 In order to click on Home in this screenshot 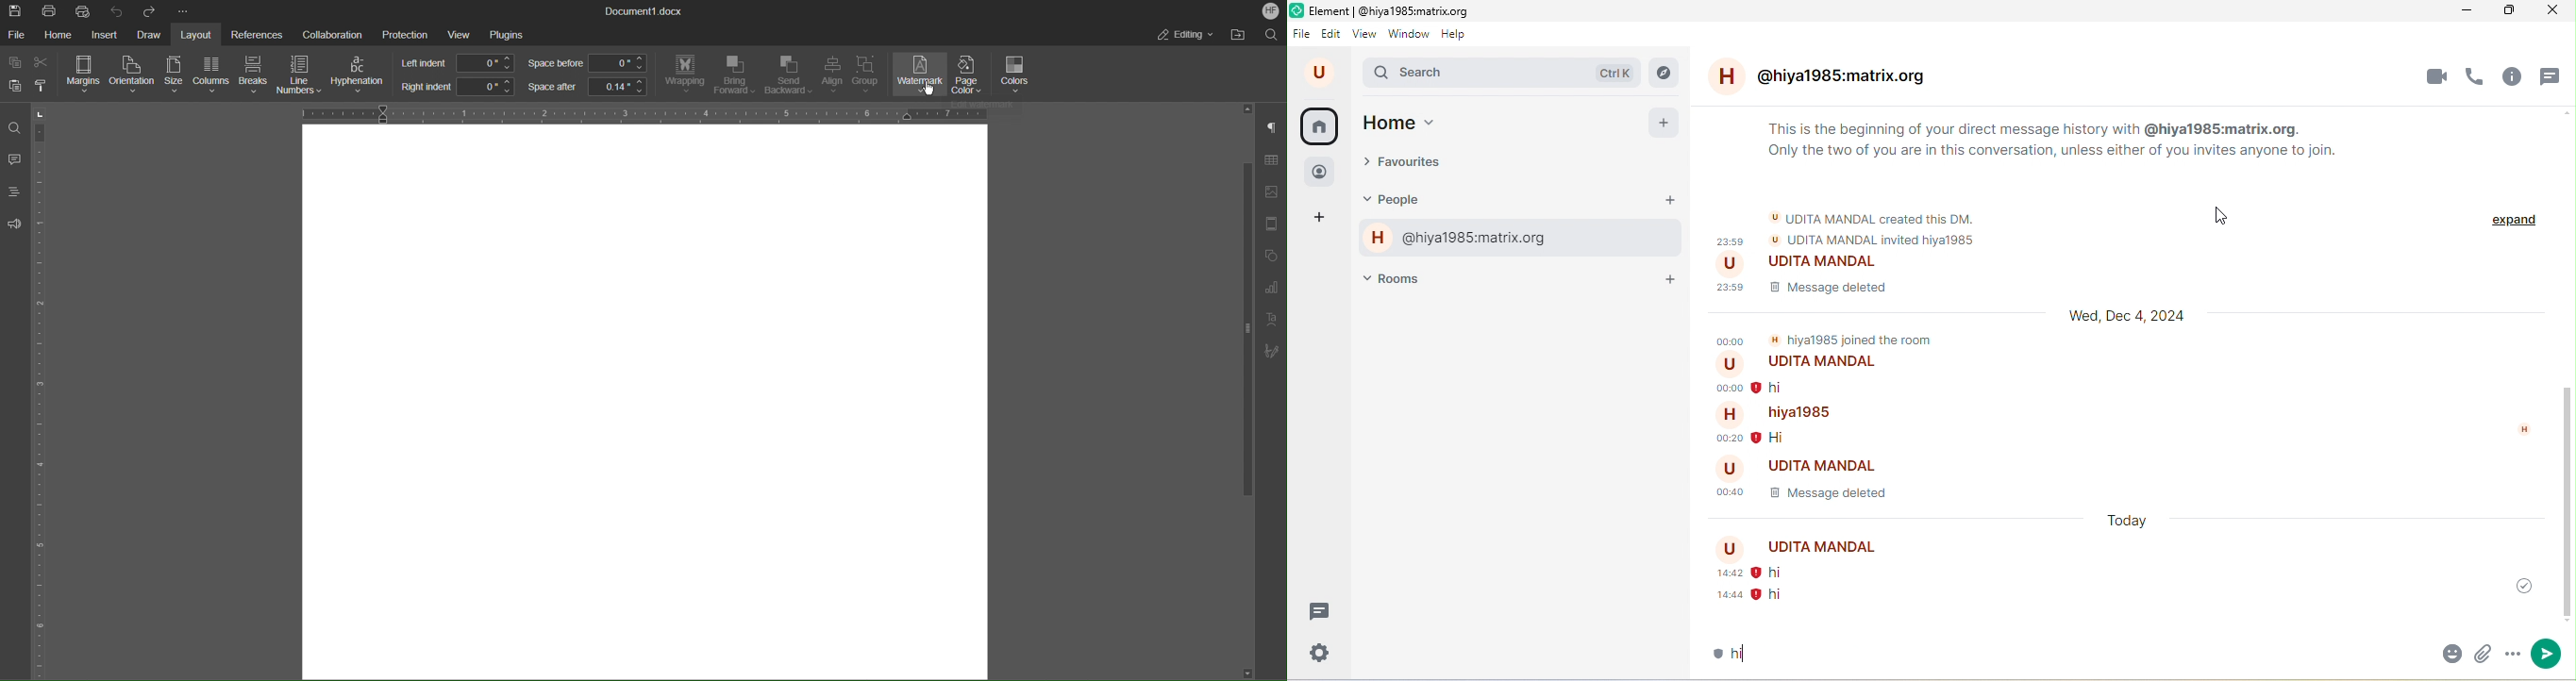, I will do `click(60, 35)`.